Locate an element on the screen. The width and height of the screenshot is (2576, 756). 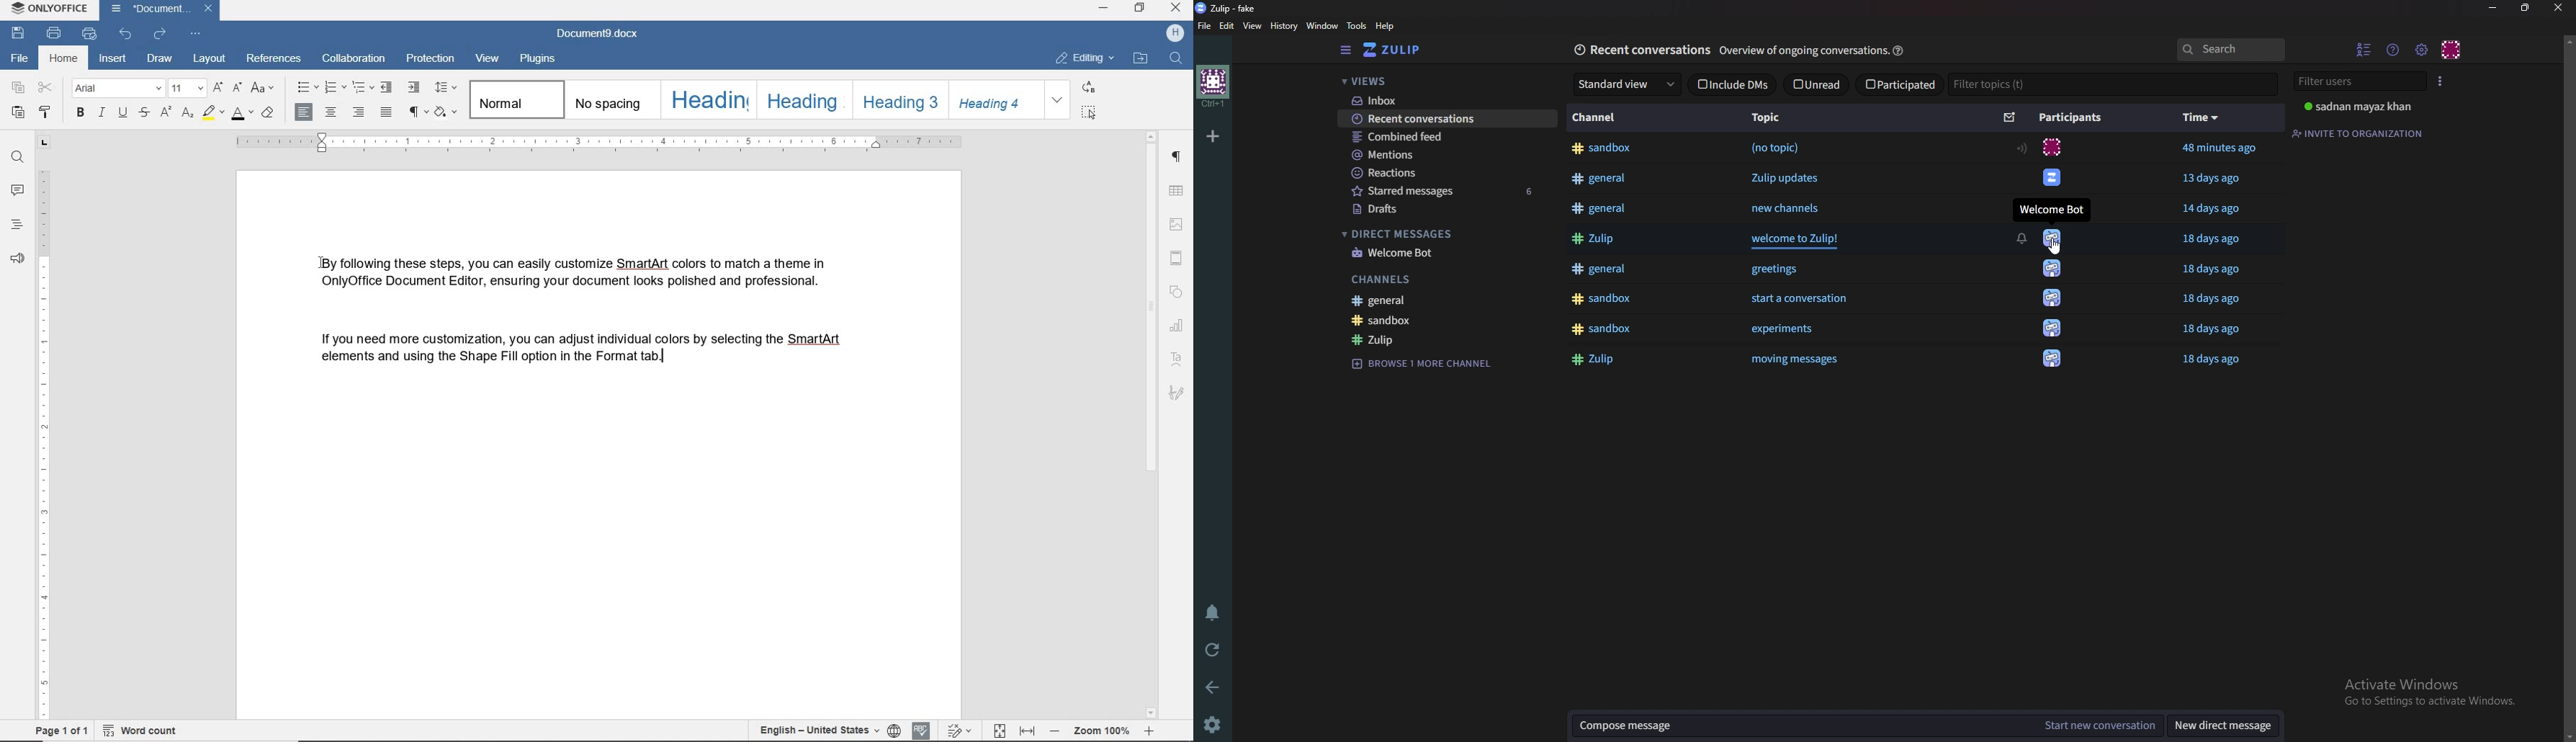
protection is located at coordinates (431, 60).